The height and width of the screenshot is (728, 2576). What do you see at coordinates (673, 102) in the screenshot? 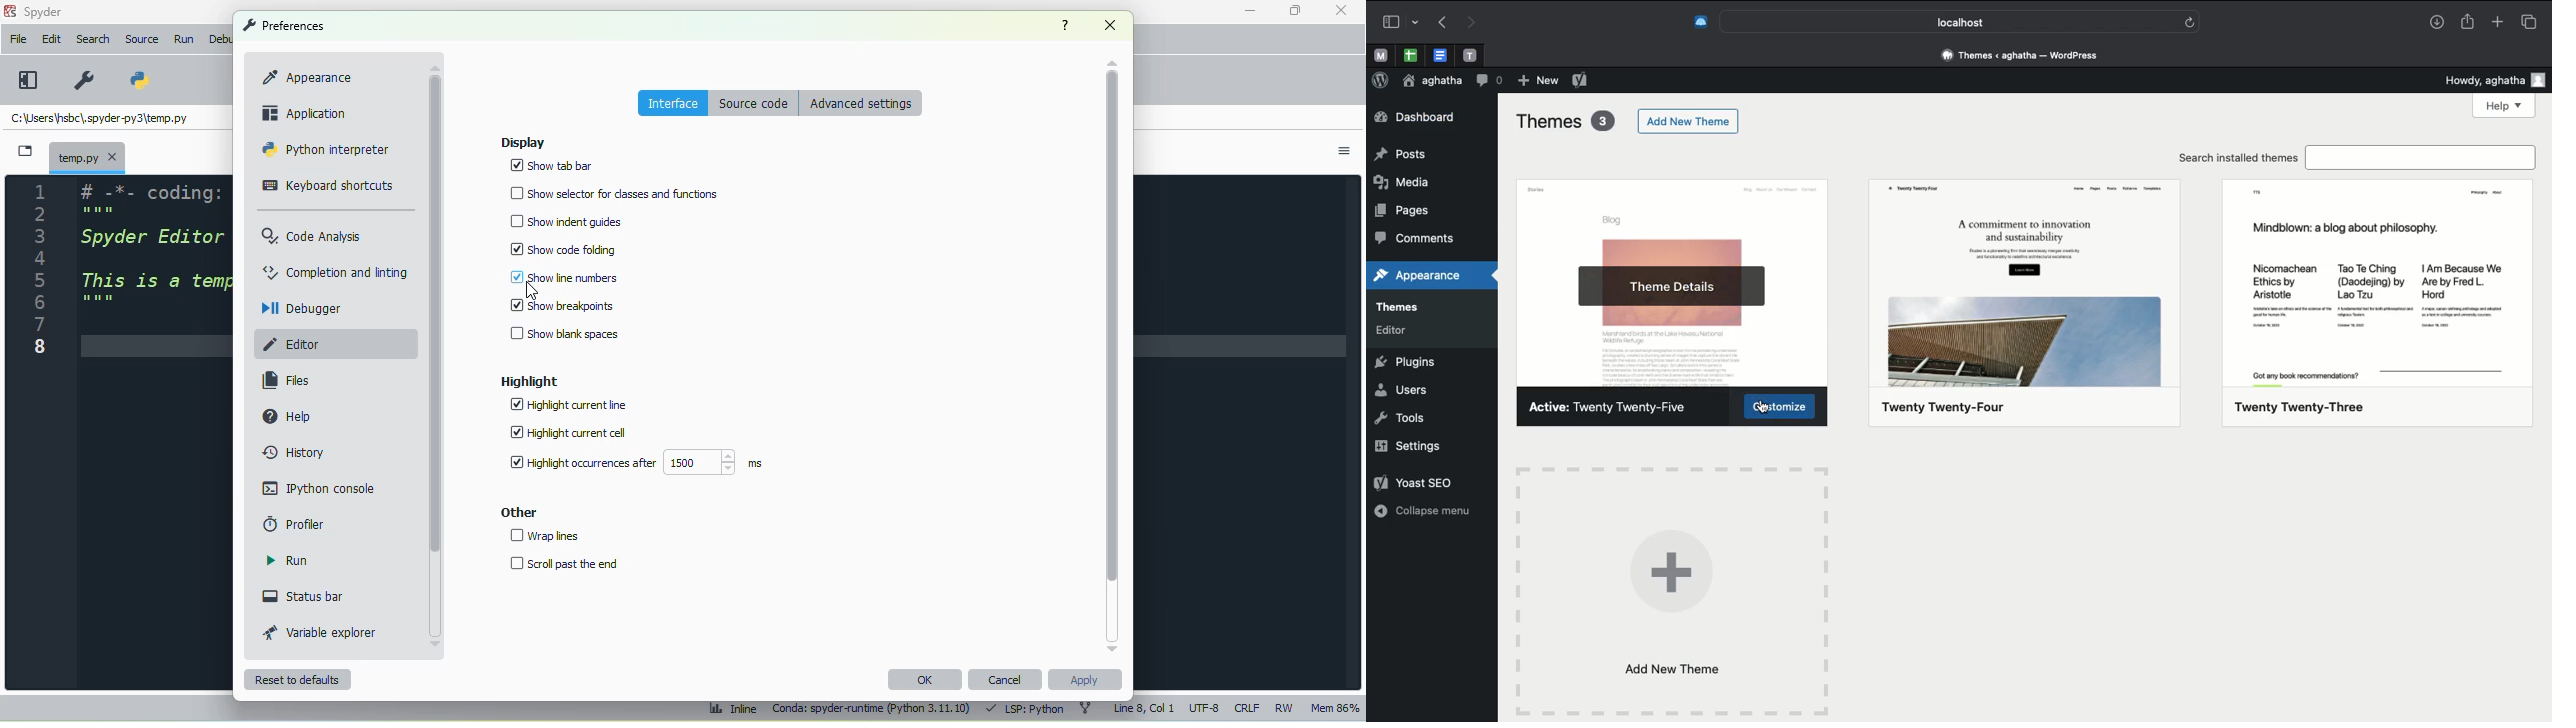
I see `interface` at bounding box center [673, 102].